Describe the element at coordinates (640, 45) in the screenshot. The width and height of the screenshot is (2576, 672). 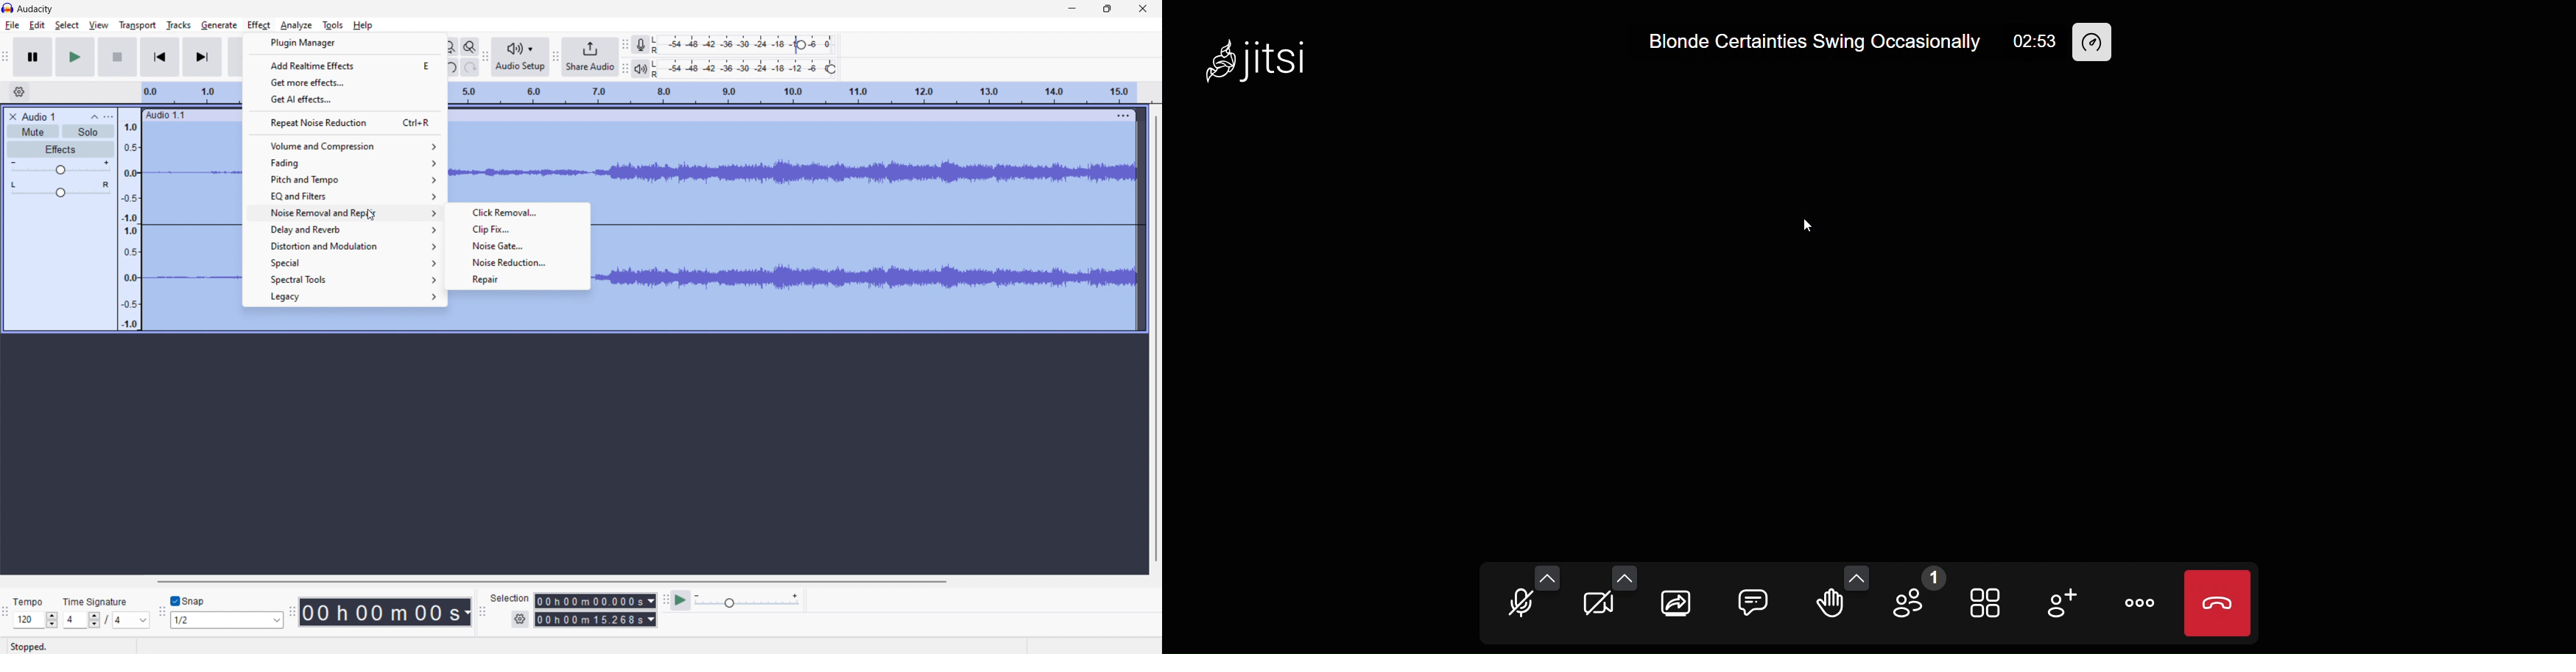
I see `recording meter` at that location.